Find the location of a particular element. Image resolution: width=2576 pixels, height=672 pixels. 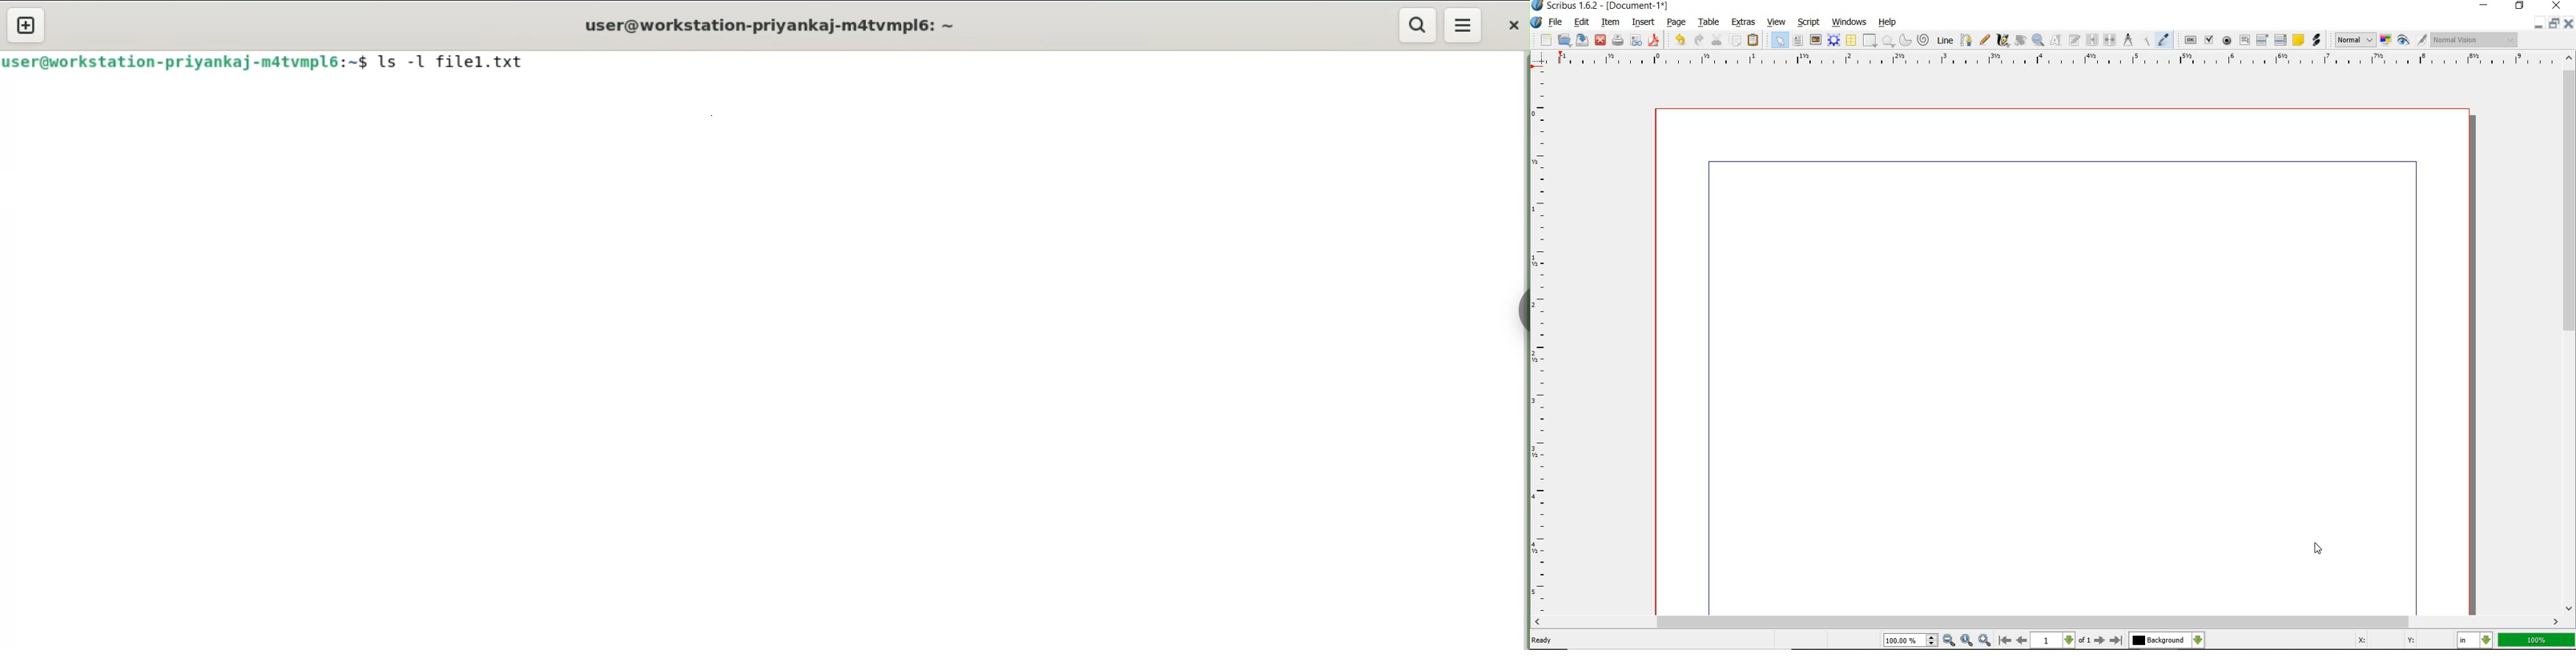

move to next or previous page is located at coordinates (2060, 641).